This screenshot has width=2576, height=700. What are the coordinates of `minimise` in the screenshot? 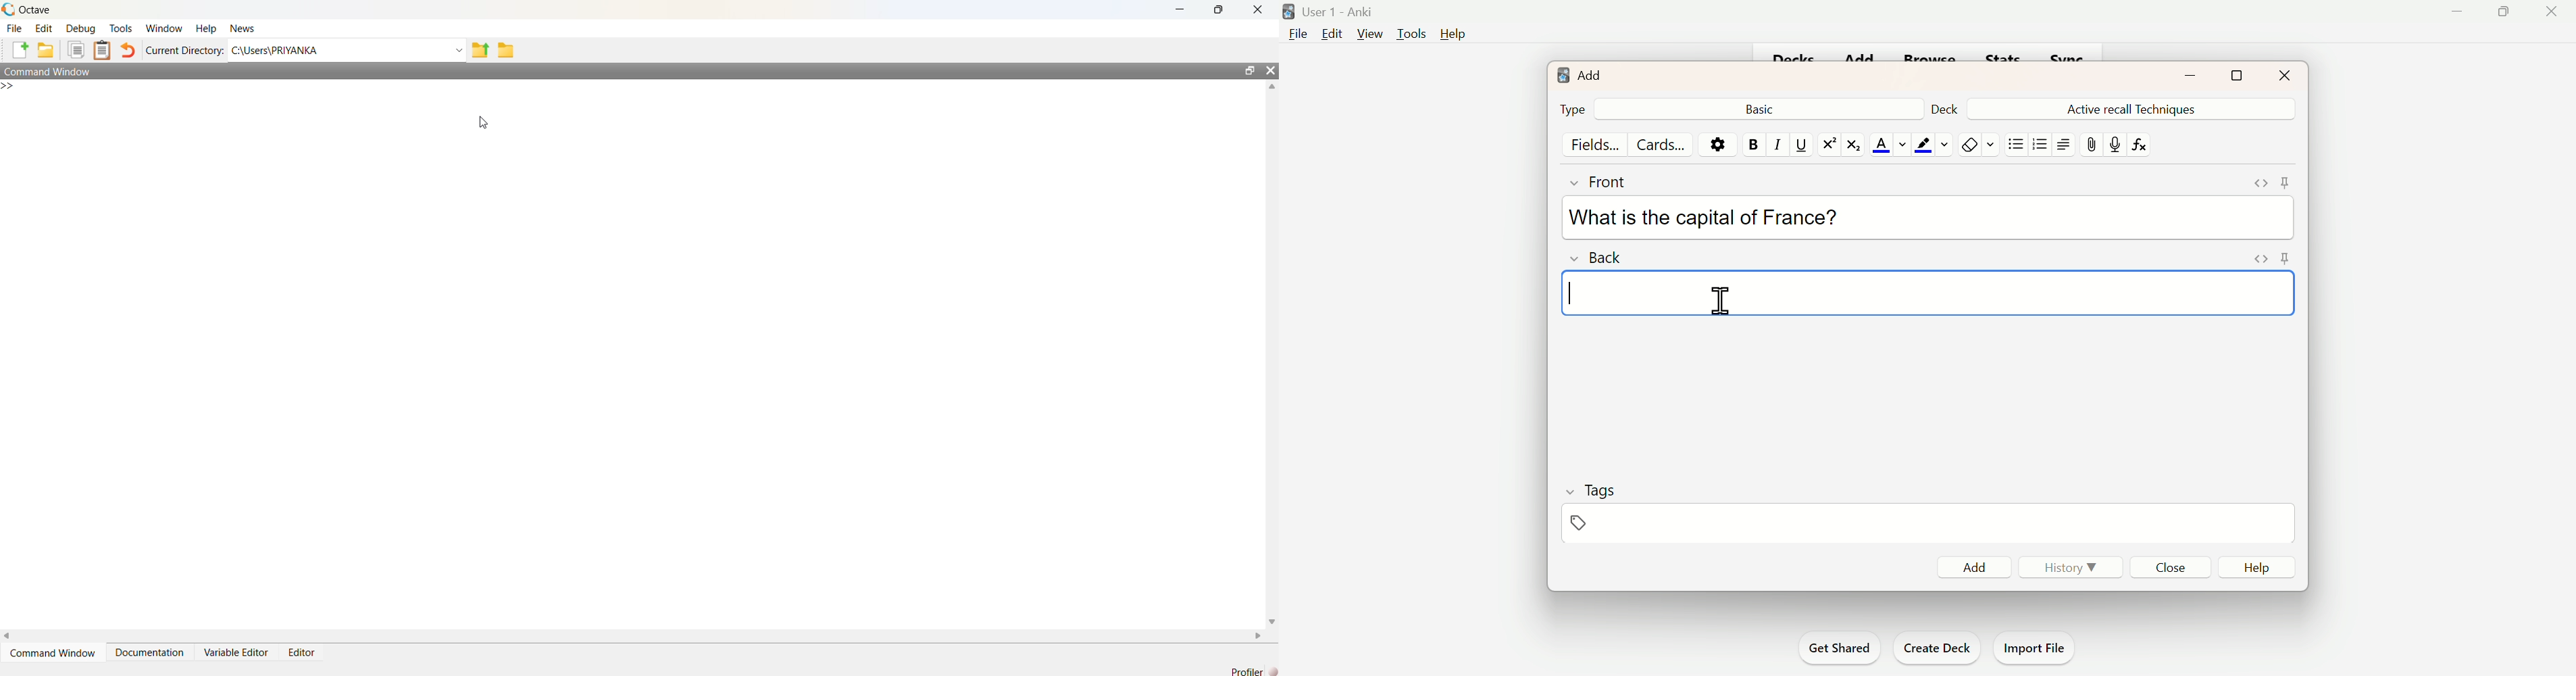 It's located at (2182, 76).